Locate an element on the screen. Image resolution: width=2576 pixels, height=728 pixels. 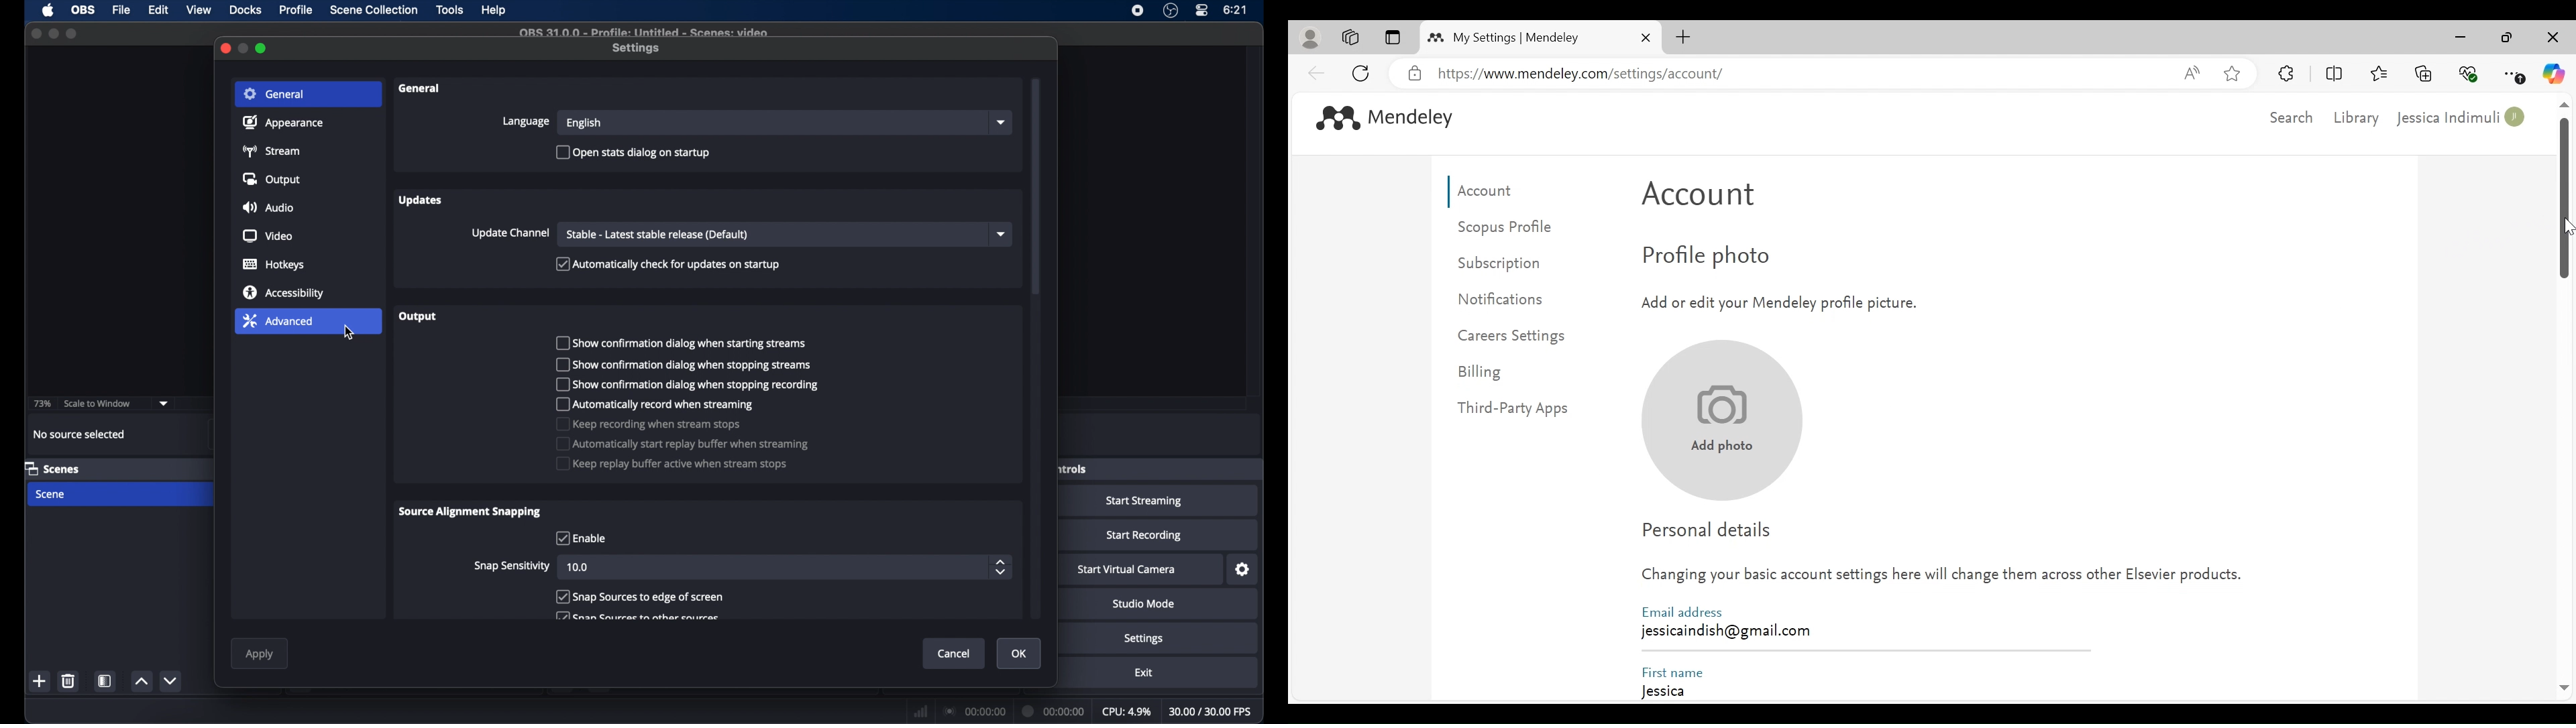
[) Open stats dialog on startup is located at coordinates (629, 151).